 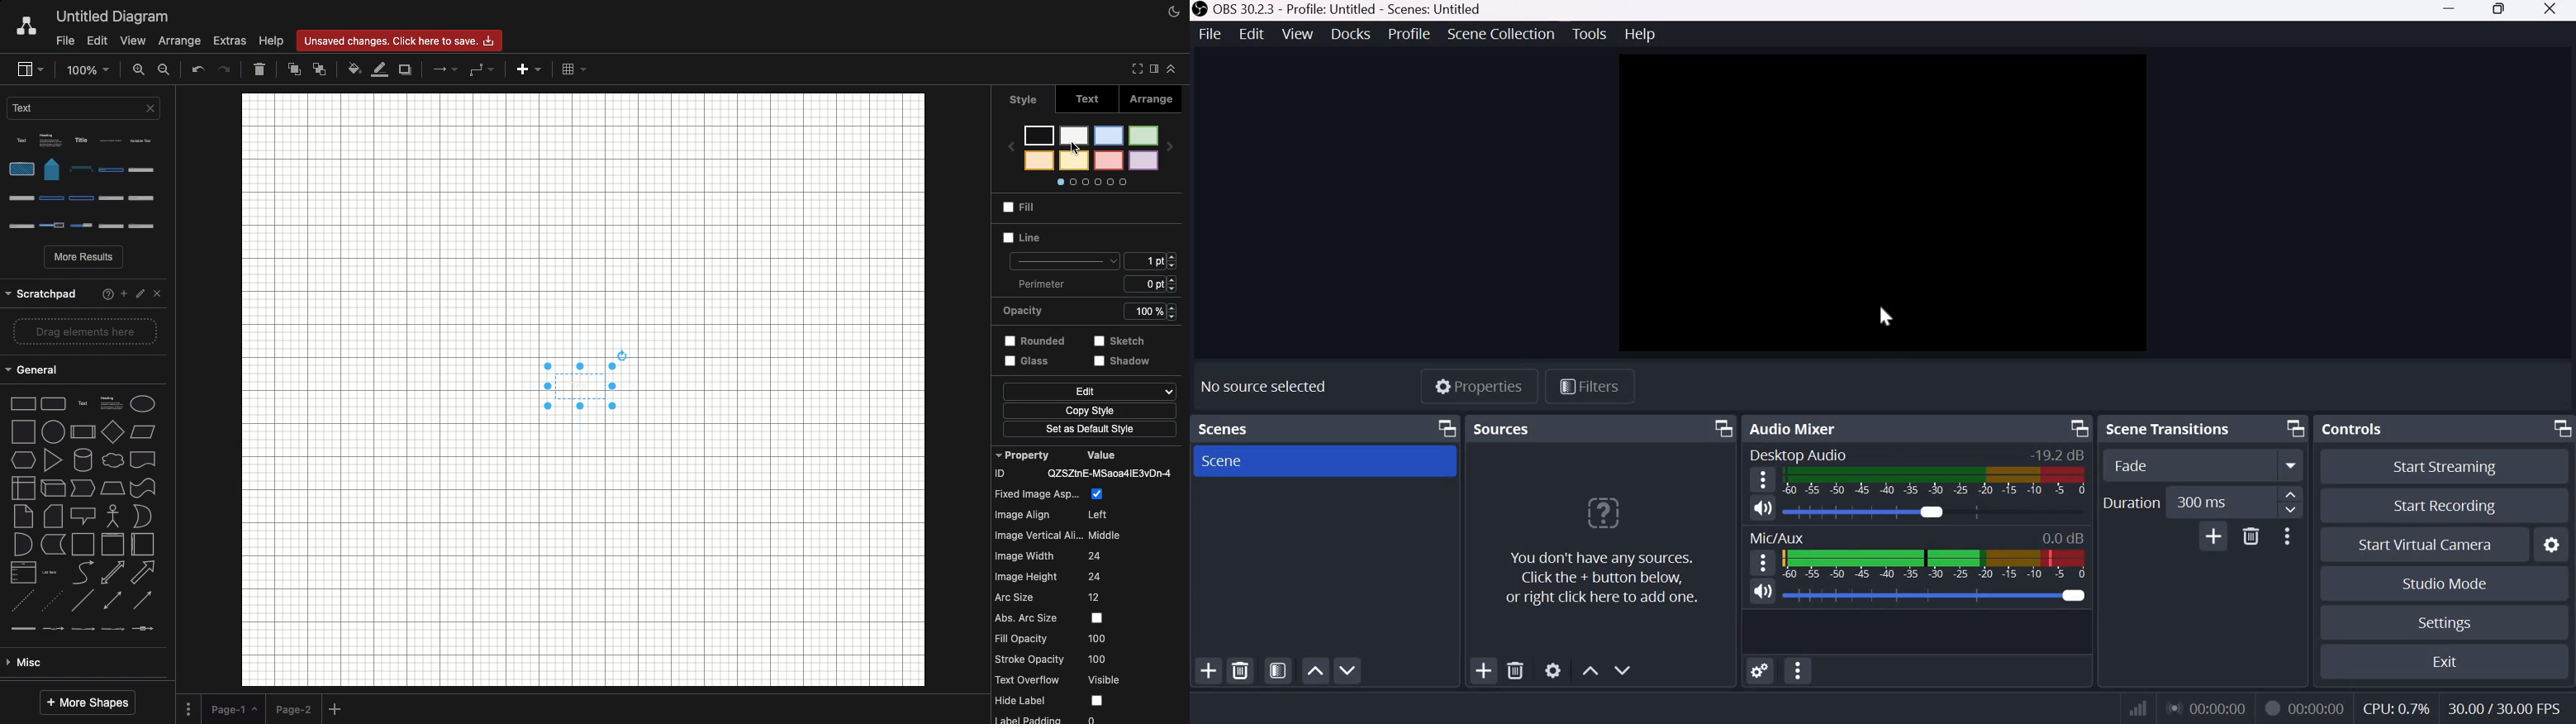 What do you see at coordinates (2320, 706) in the screenshot?
I see `00:00:00` at bounding box center [2320, 706].